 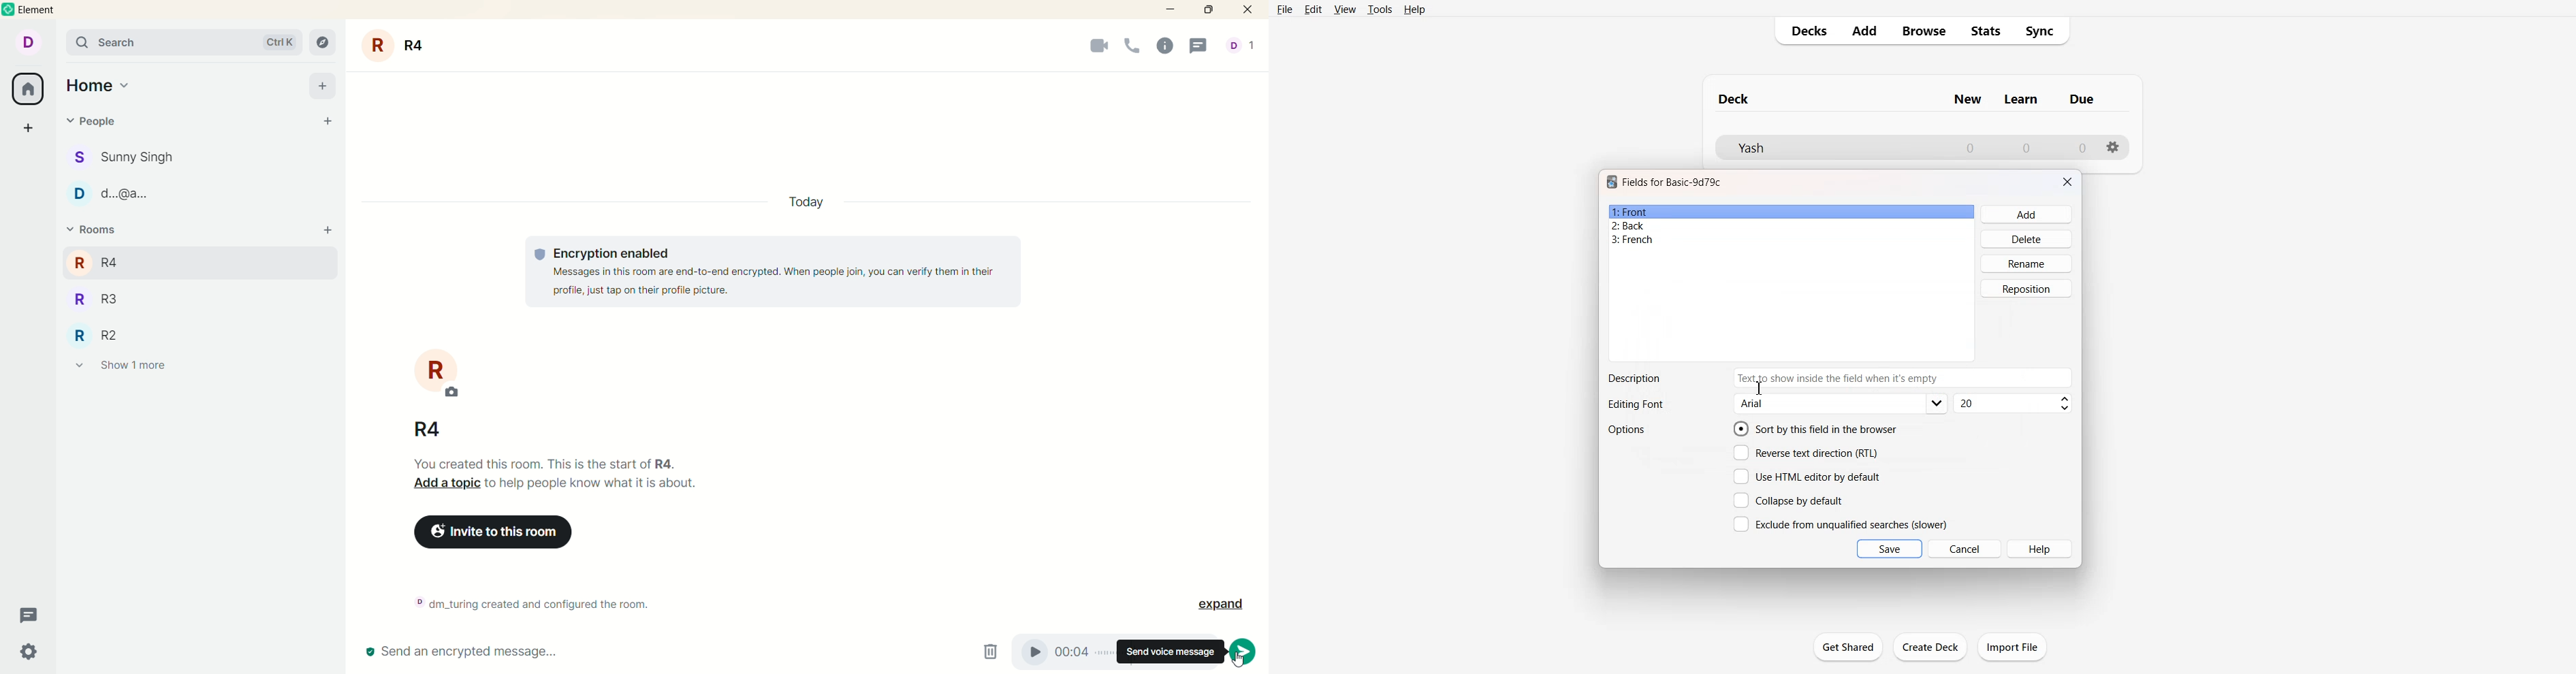 I want to click on room name, so click(x=400, y=46).